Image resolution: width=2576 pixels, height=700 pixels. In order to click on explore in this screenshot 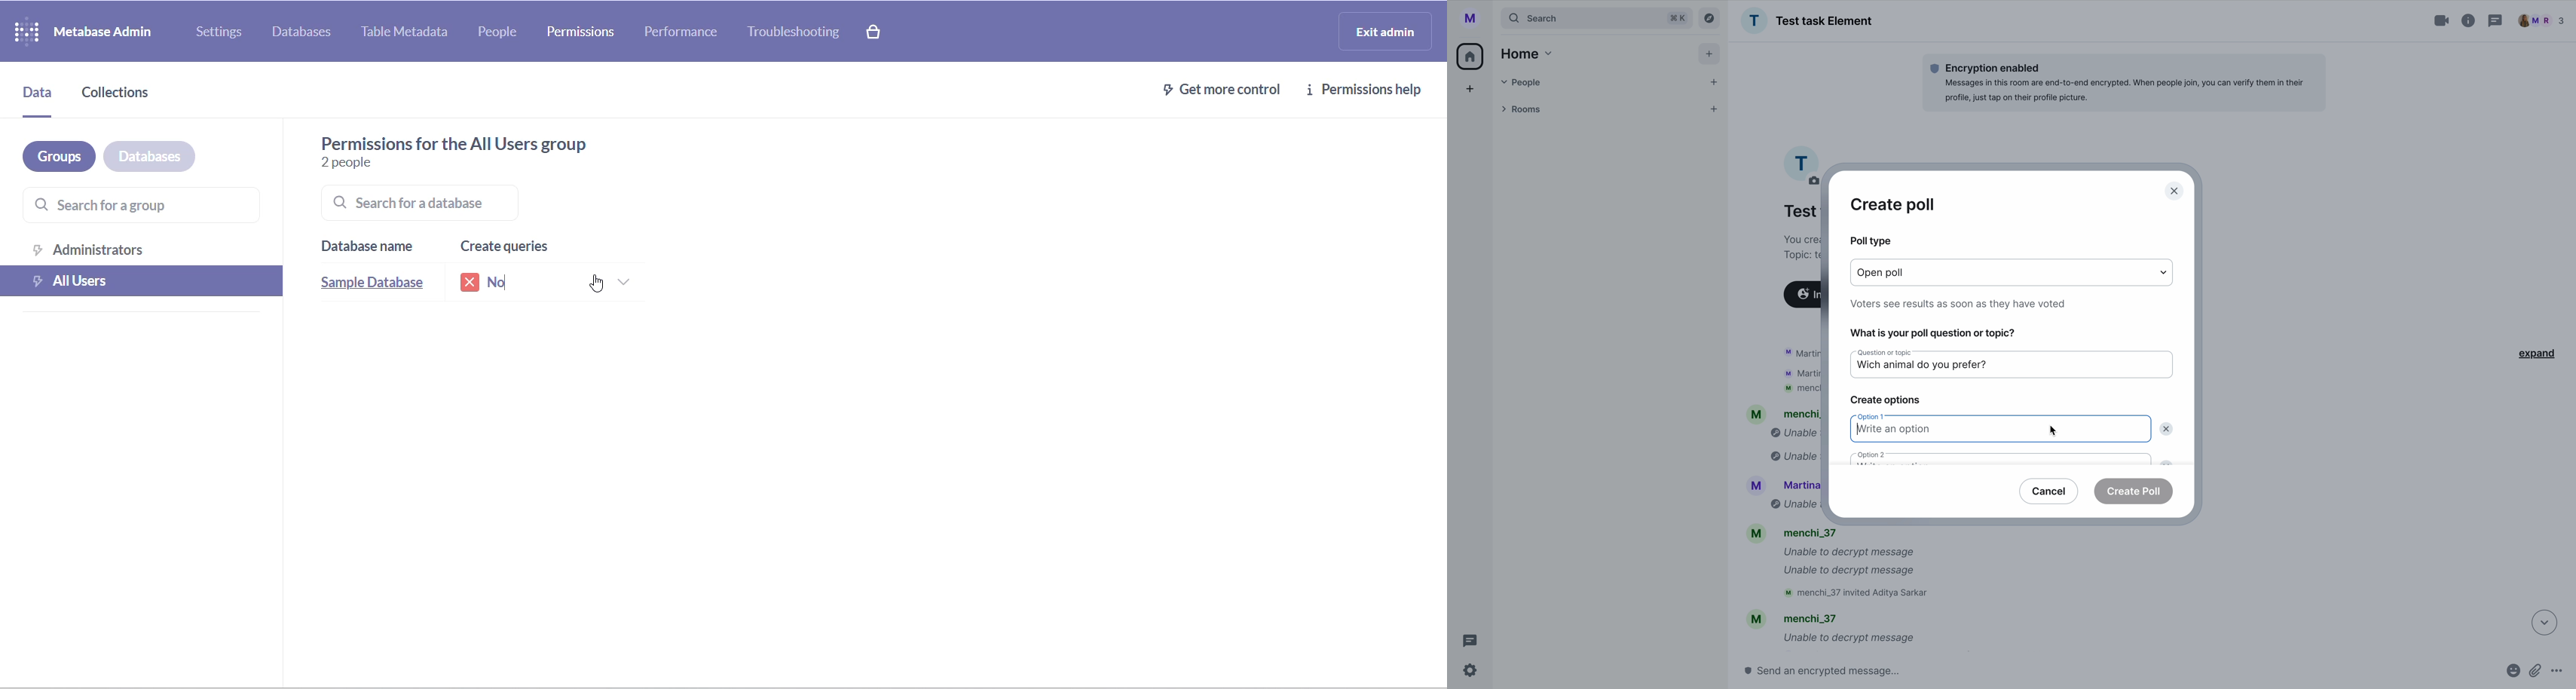, I will do `click(1711, 17)`.